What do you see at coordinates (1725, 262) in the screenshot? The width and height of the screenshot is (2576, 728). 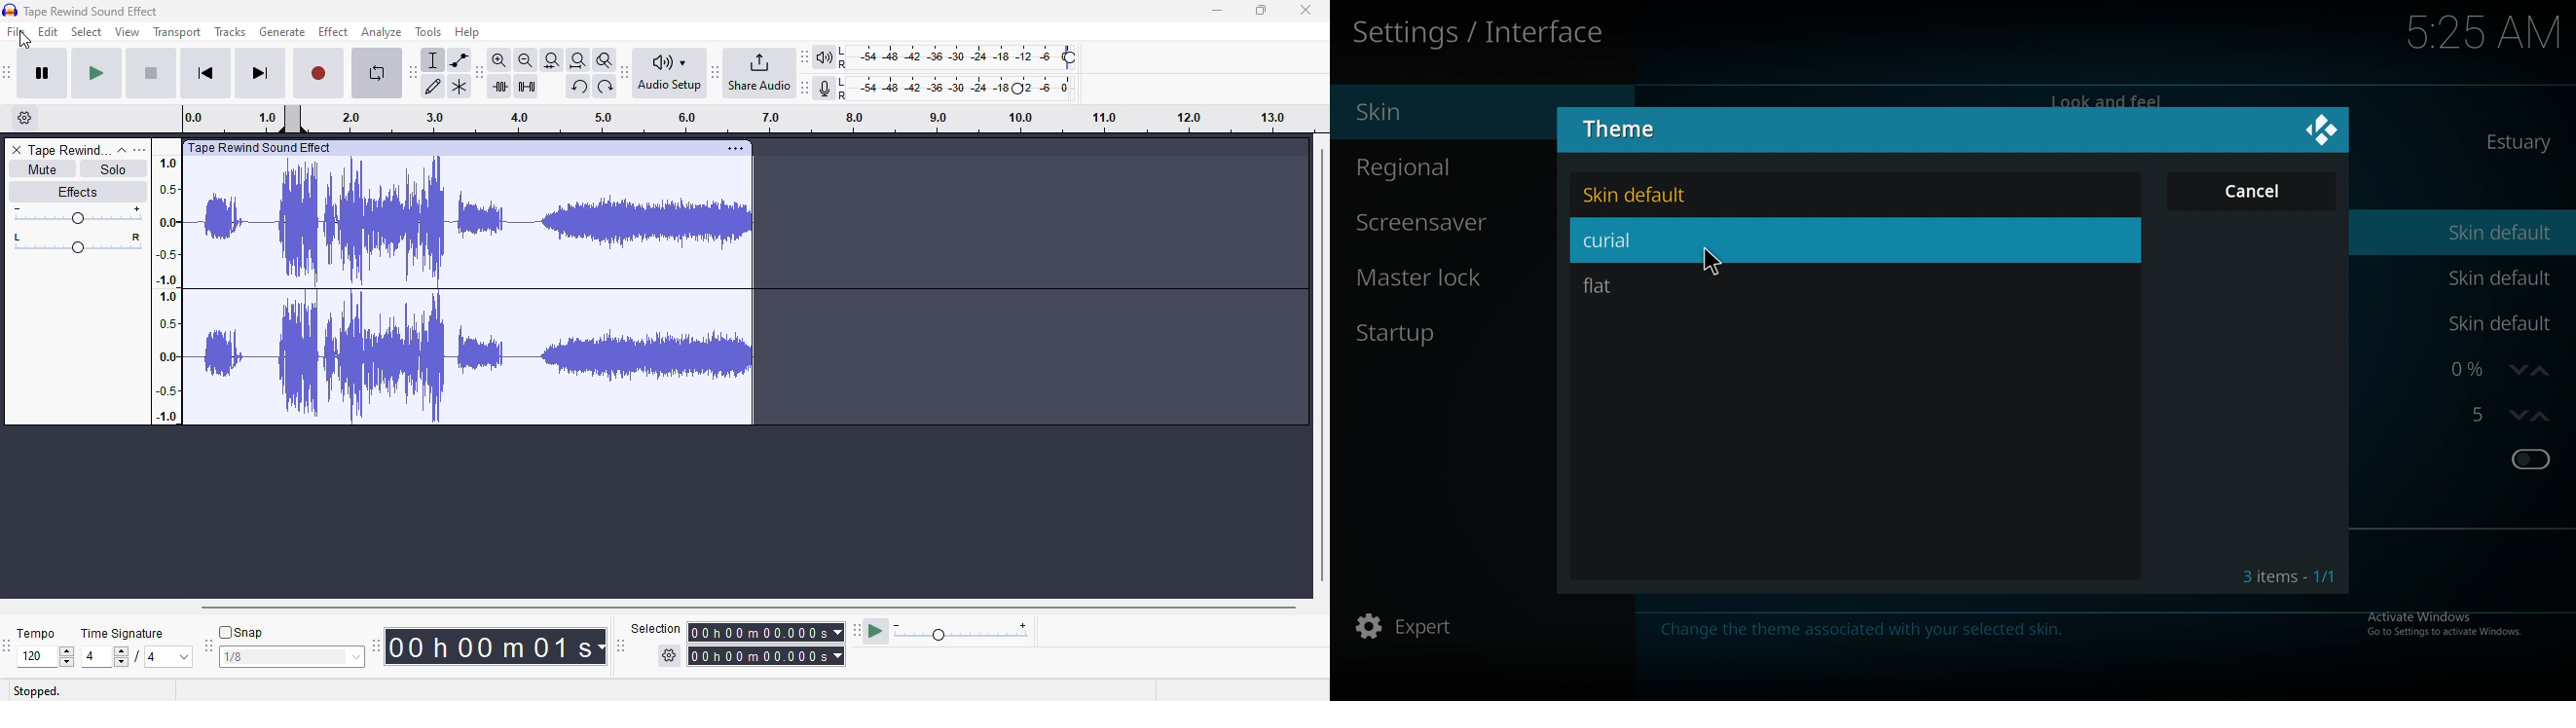 I see `cursor` at bounding box center [1725, 262].